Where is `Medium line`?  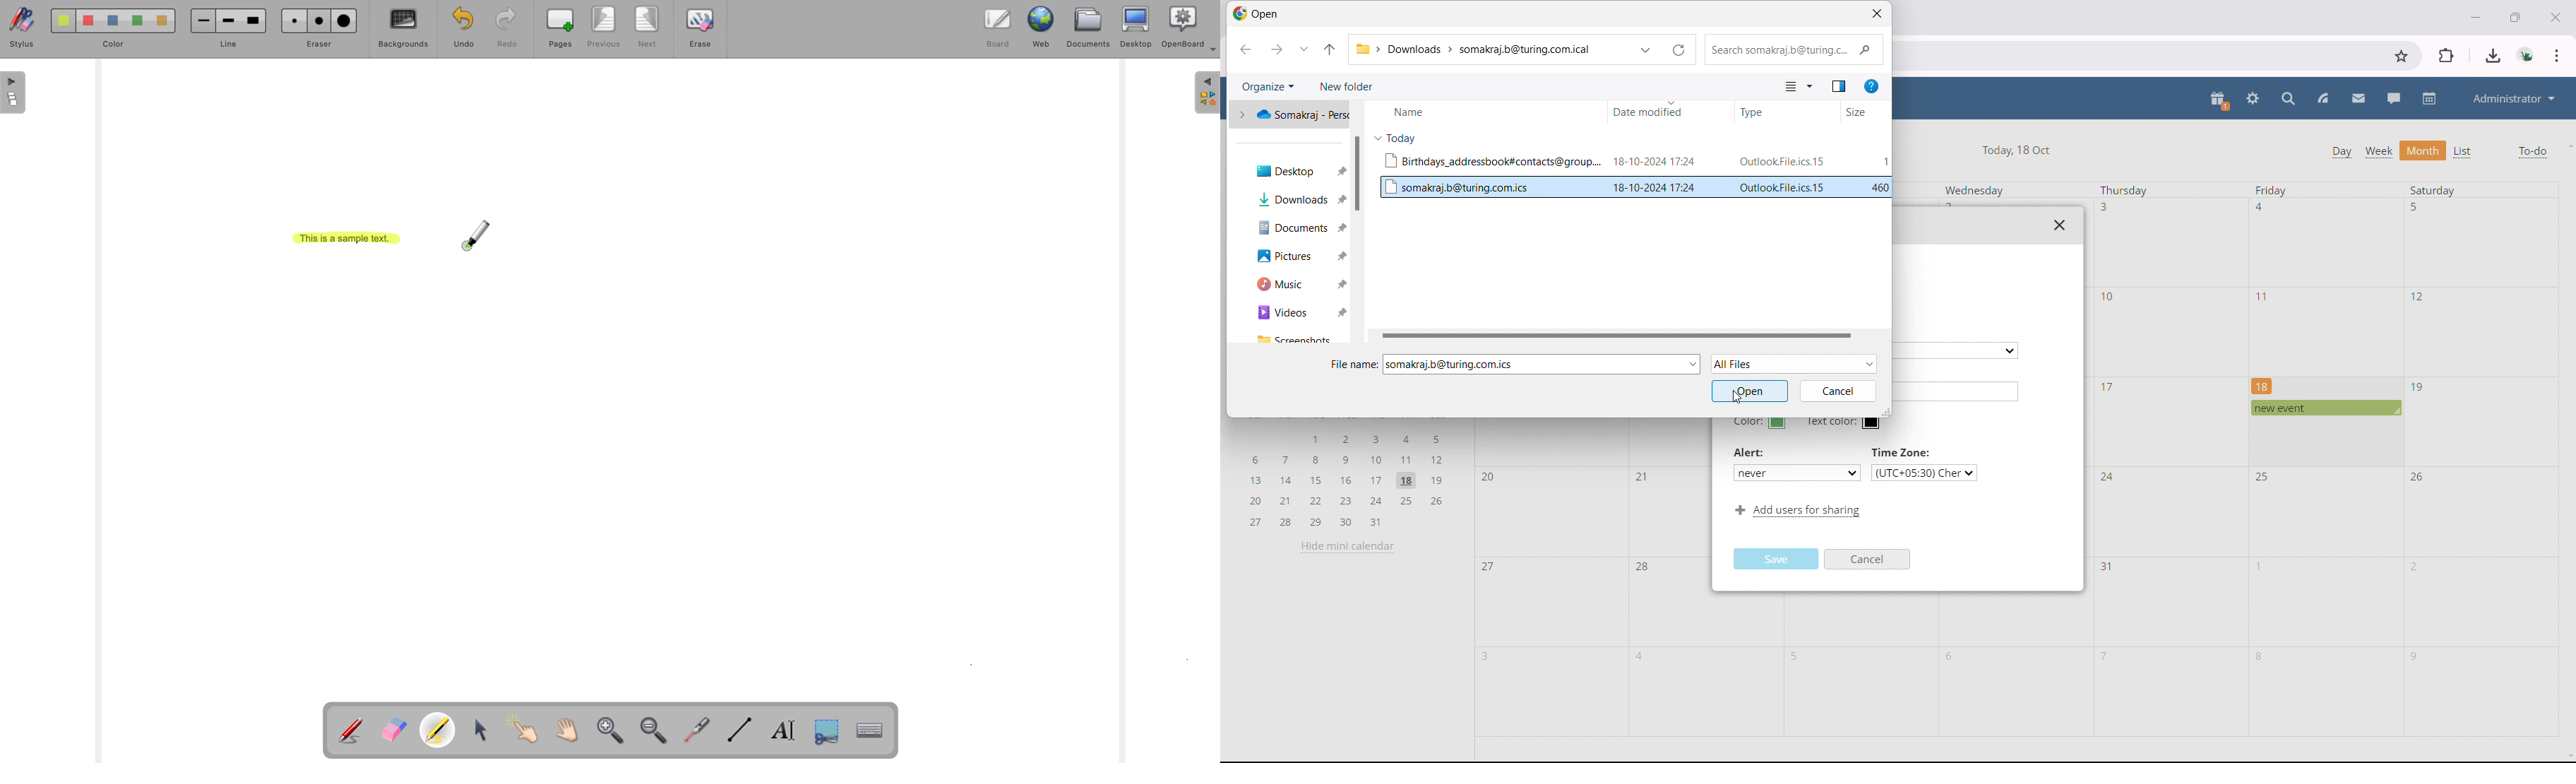
Medium line is located at coordinates (229, 21).